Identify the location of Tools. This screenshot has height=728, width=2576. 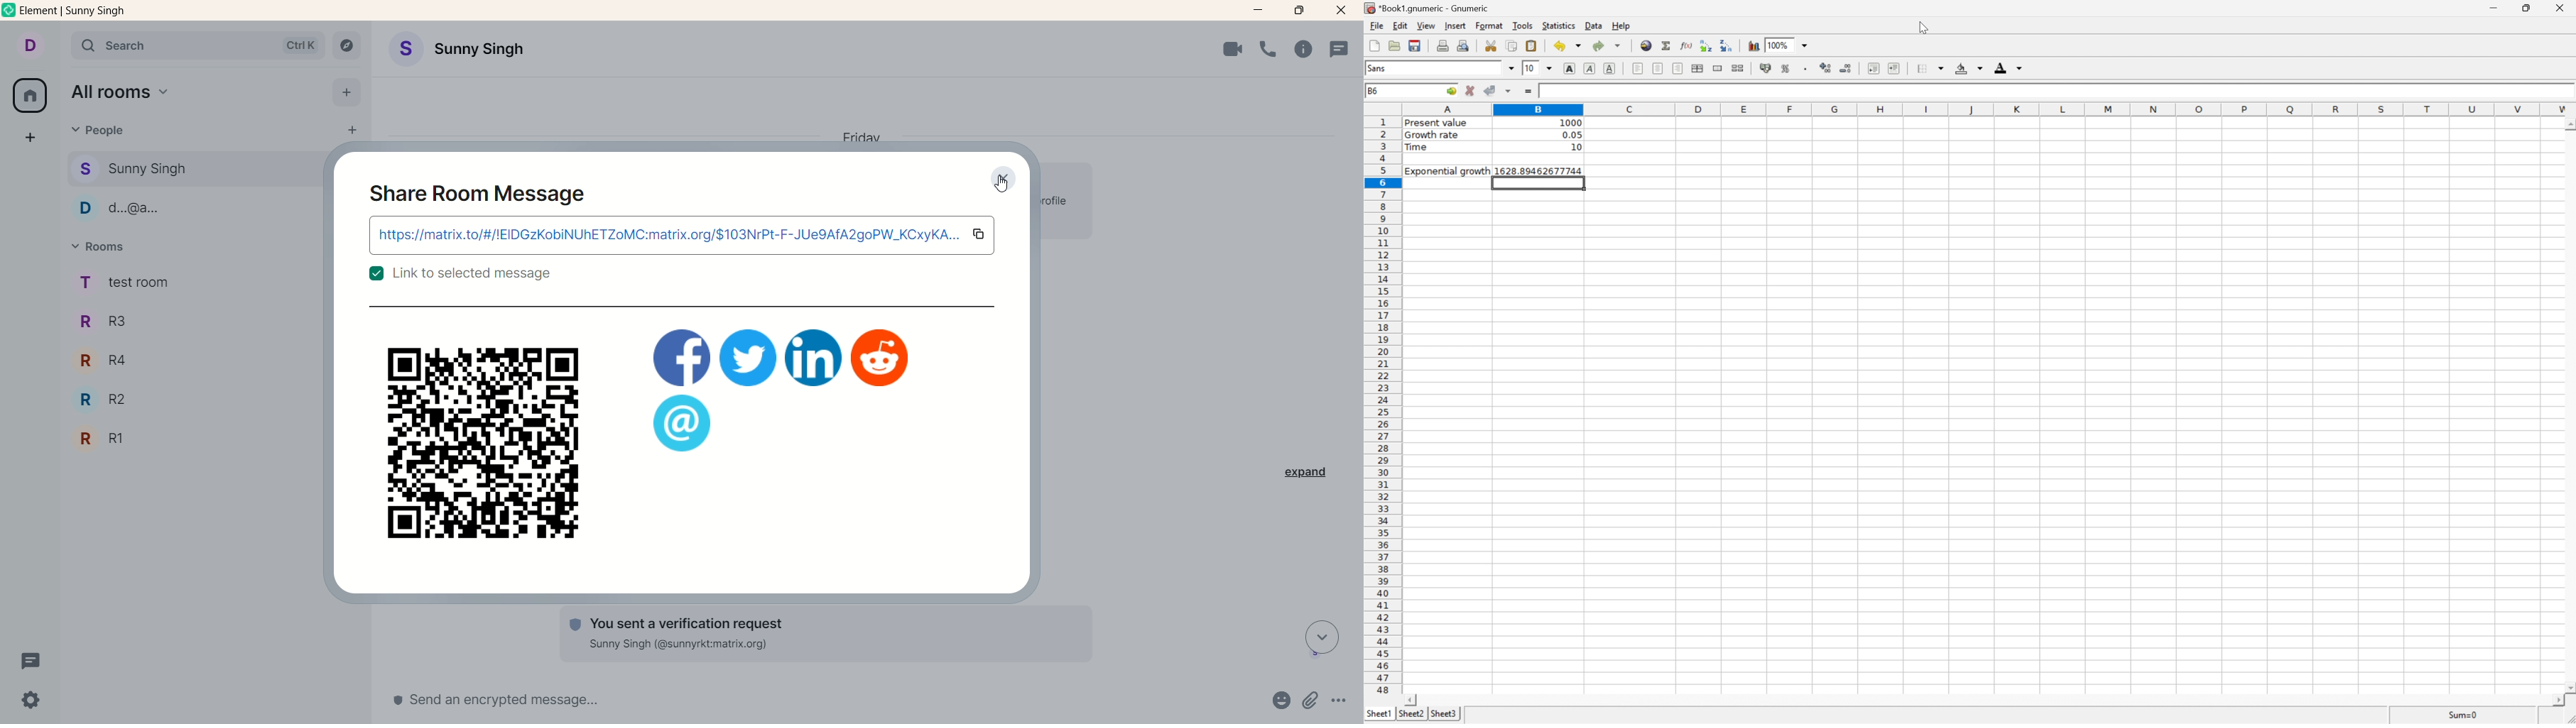
(1523, 26).